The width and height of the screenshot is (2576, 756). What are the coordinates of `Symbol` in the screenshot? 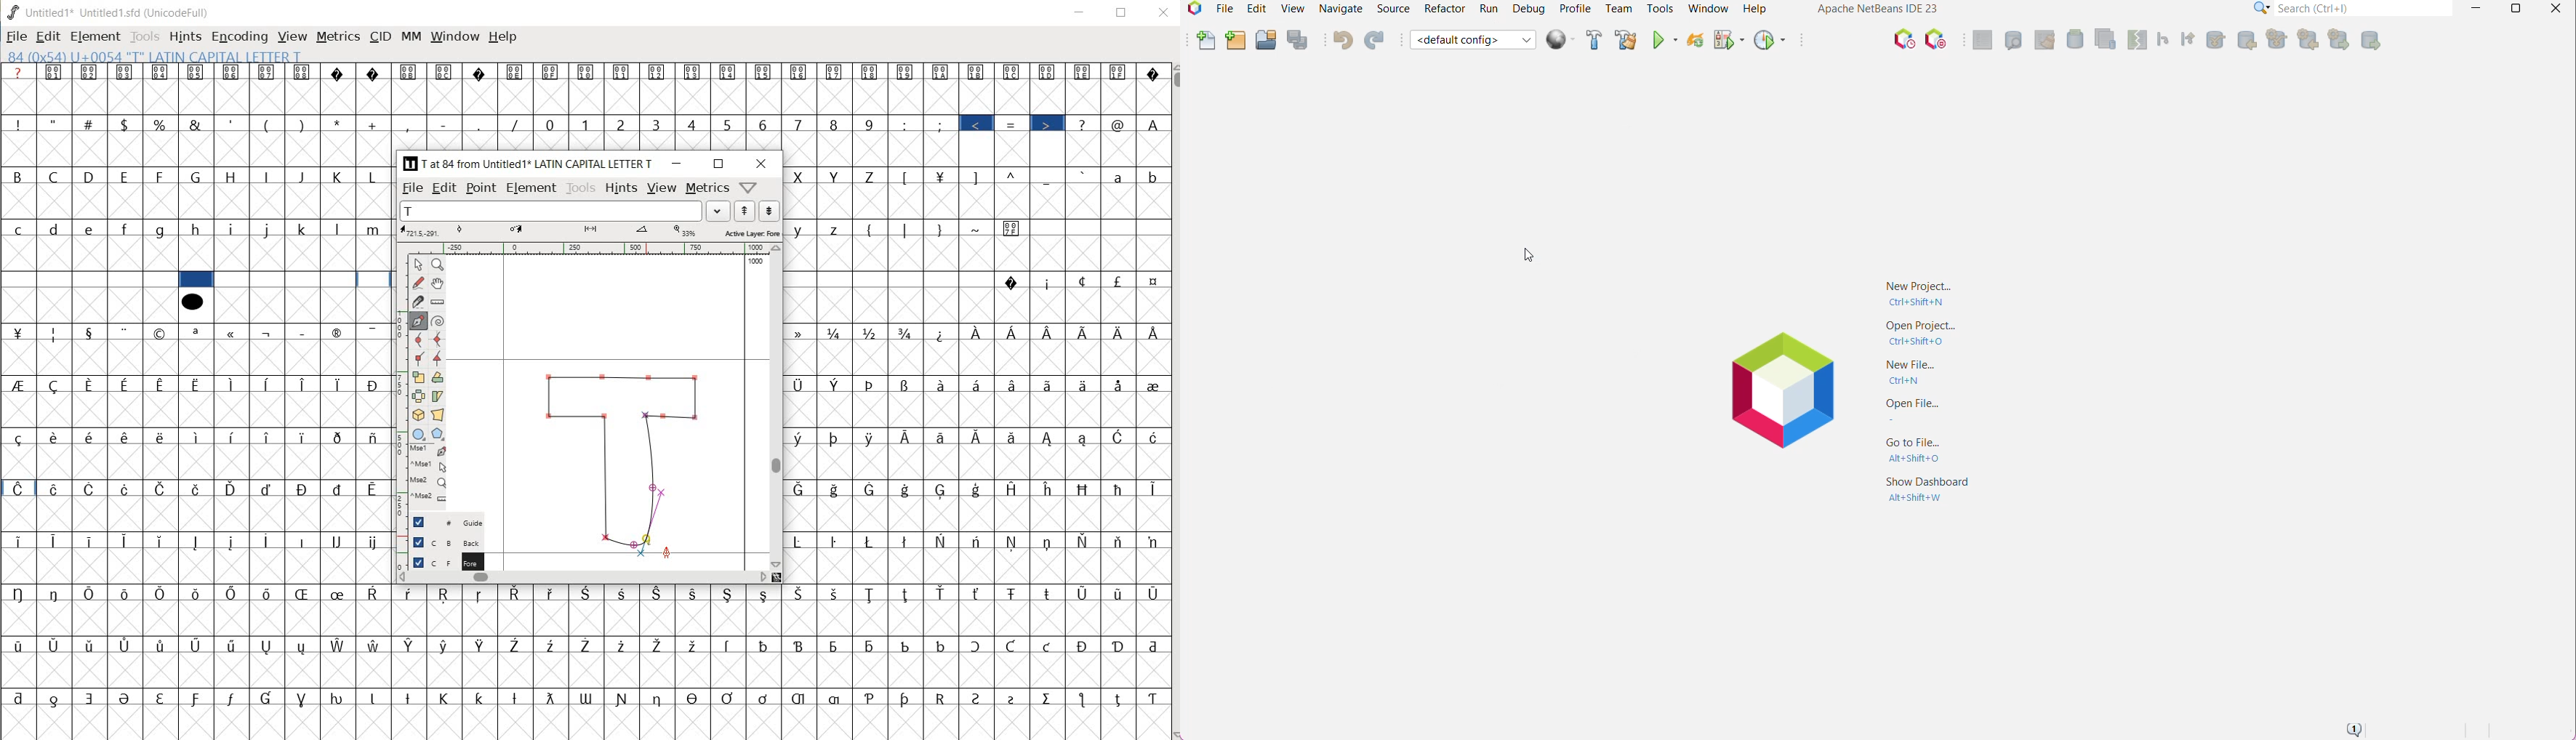 It's located at (802, 540).